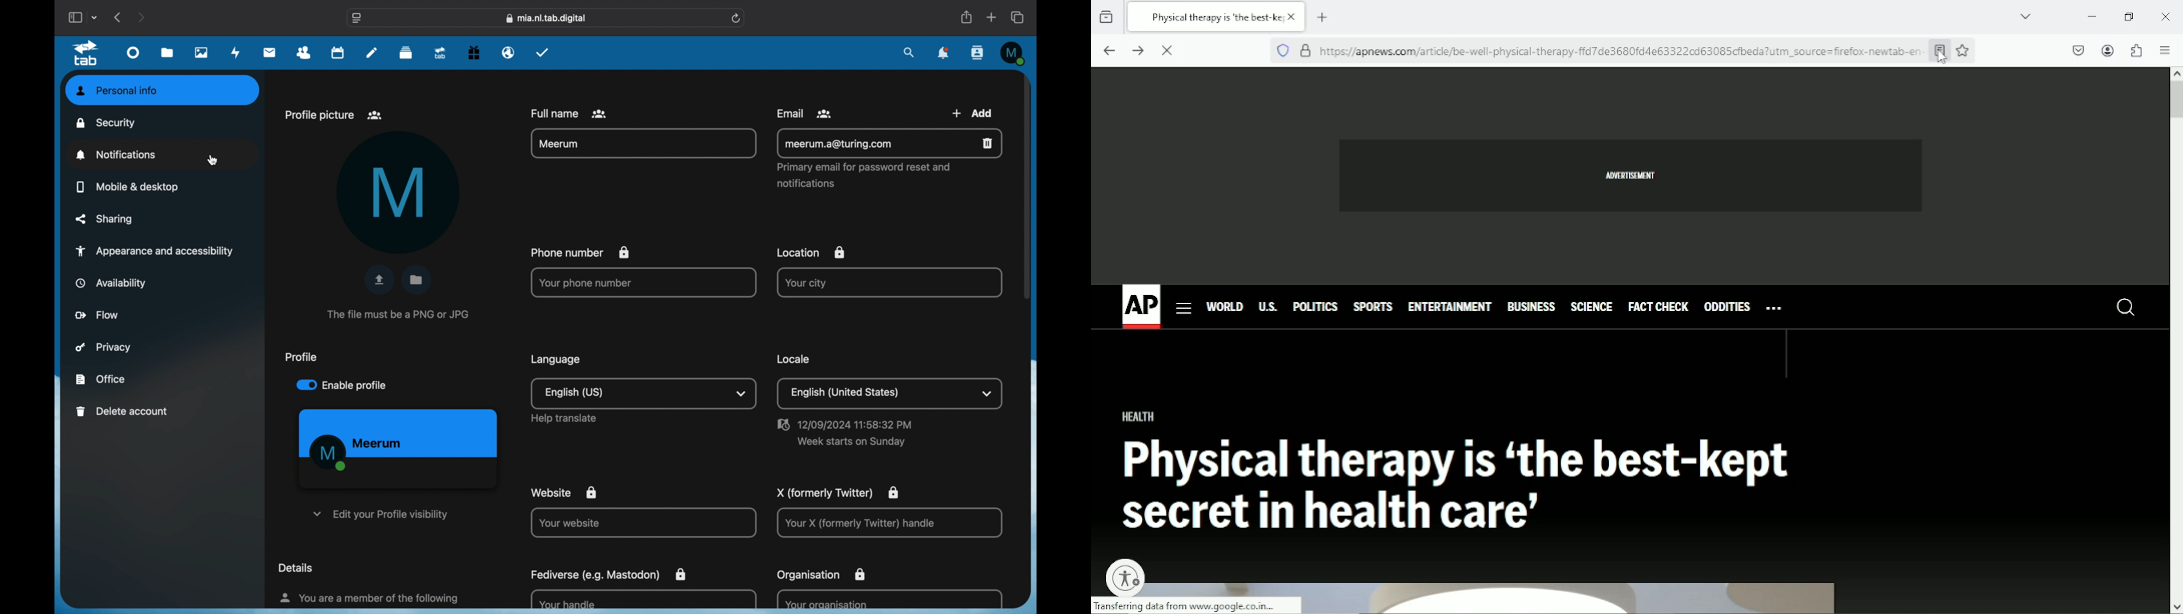 The height and width of the screenshot is (616, 2184). Describe the element at coordinates (474, 52) in the screenshot. I see `free trial` at that location.